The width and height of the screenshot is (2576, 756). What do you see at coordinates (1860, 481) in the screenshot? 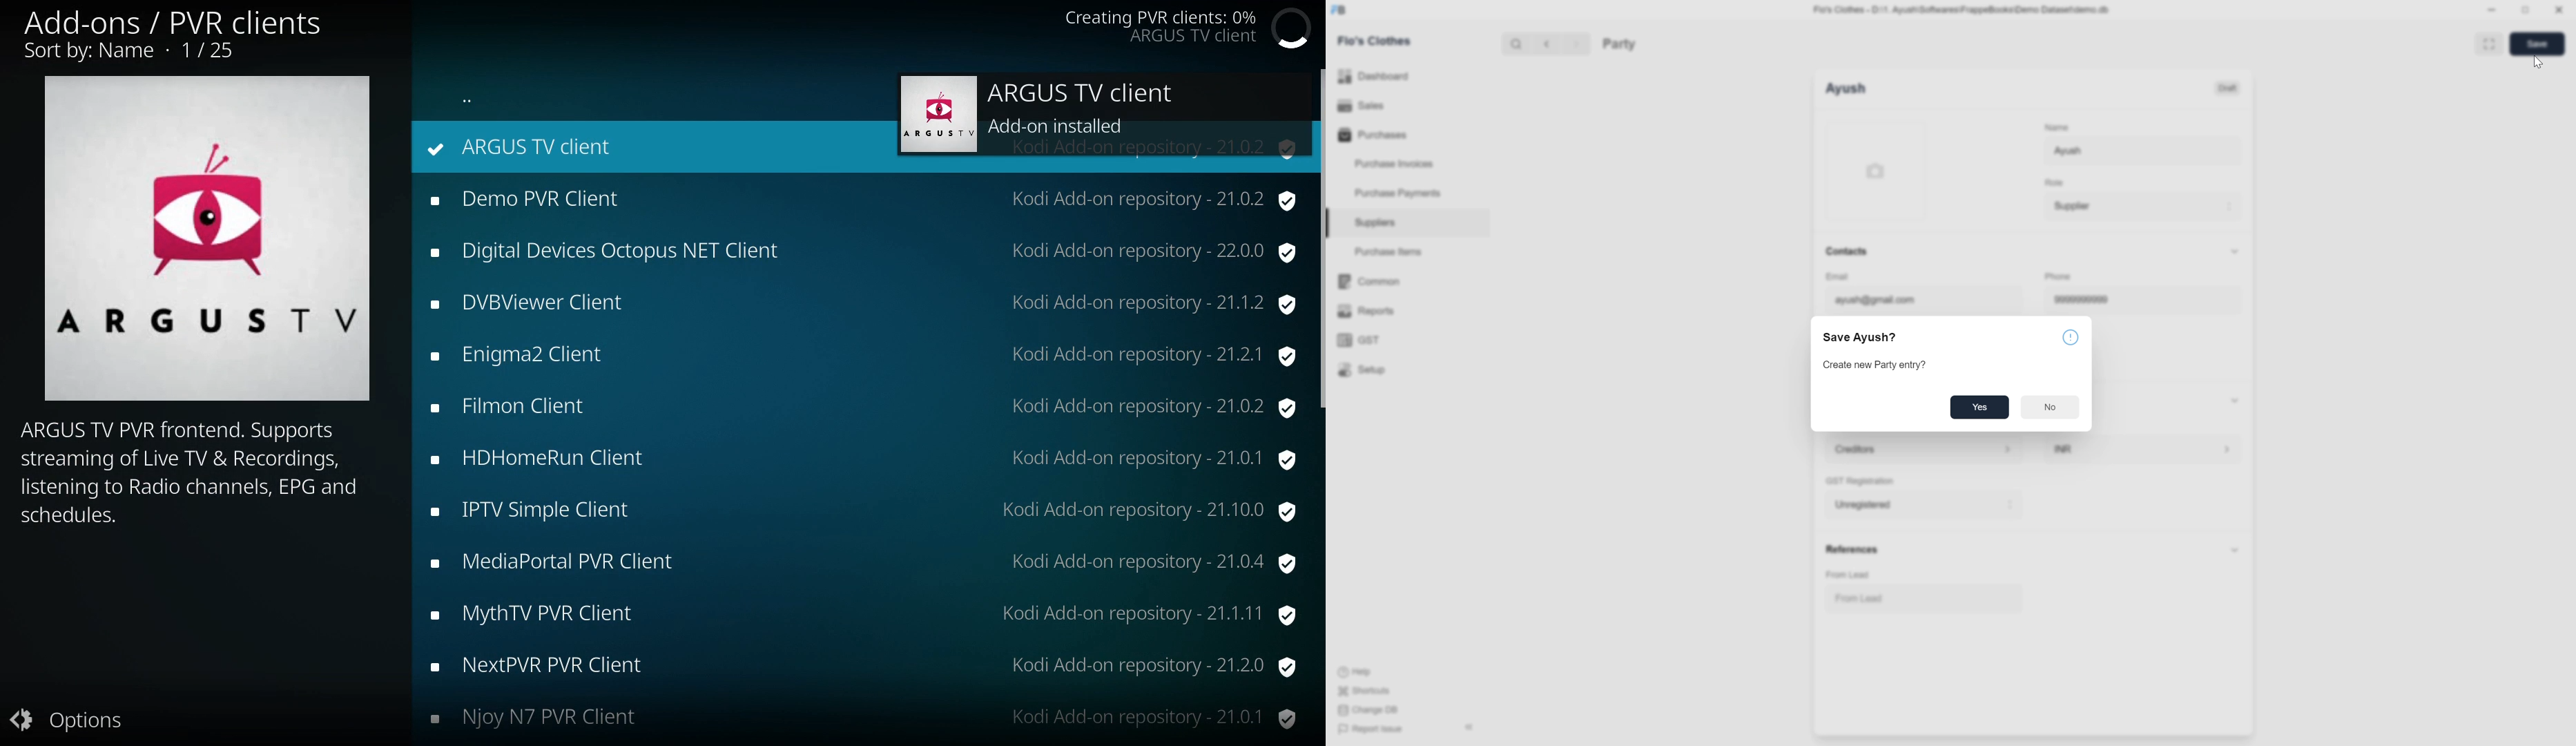
I see `GST Registration` at bounding box center [1860, 481].